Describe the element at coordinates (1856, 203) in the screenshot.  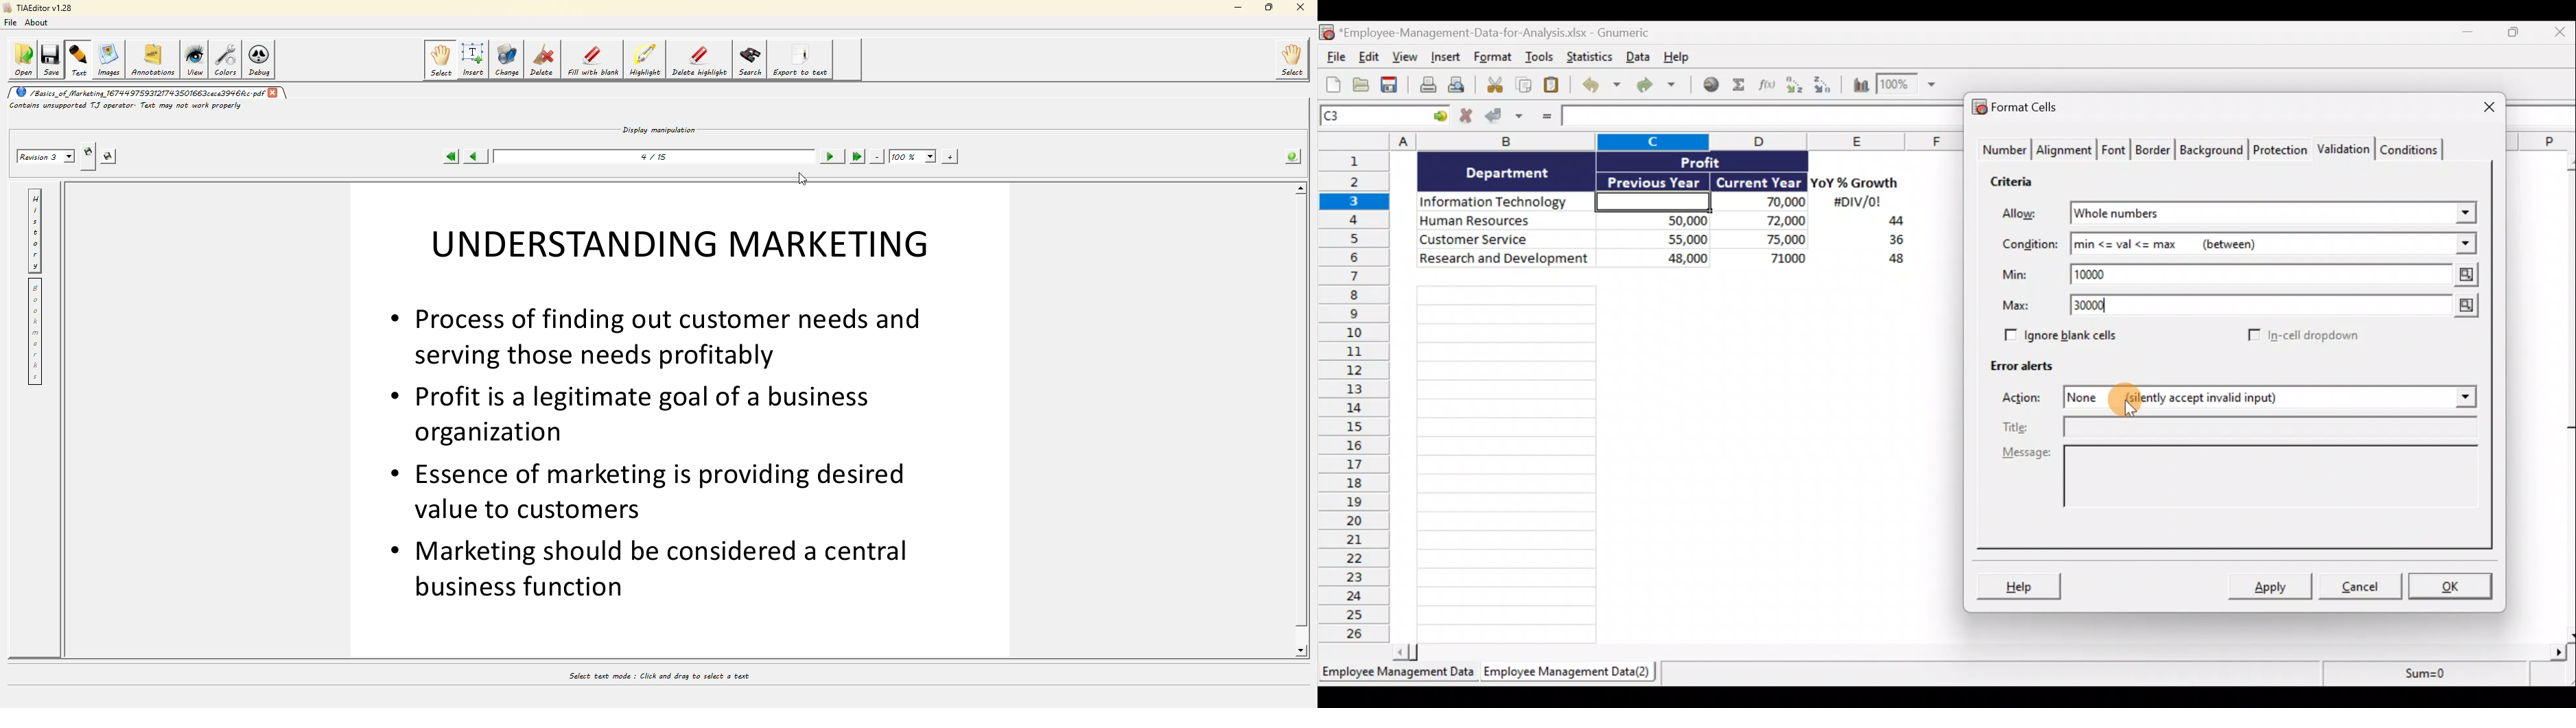
I see `#DIV/0!` at that location.